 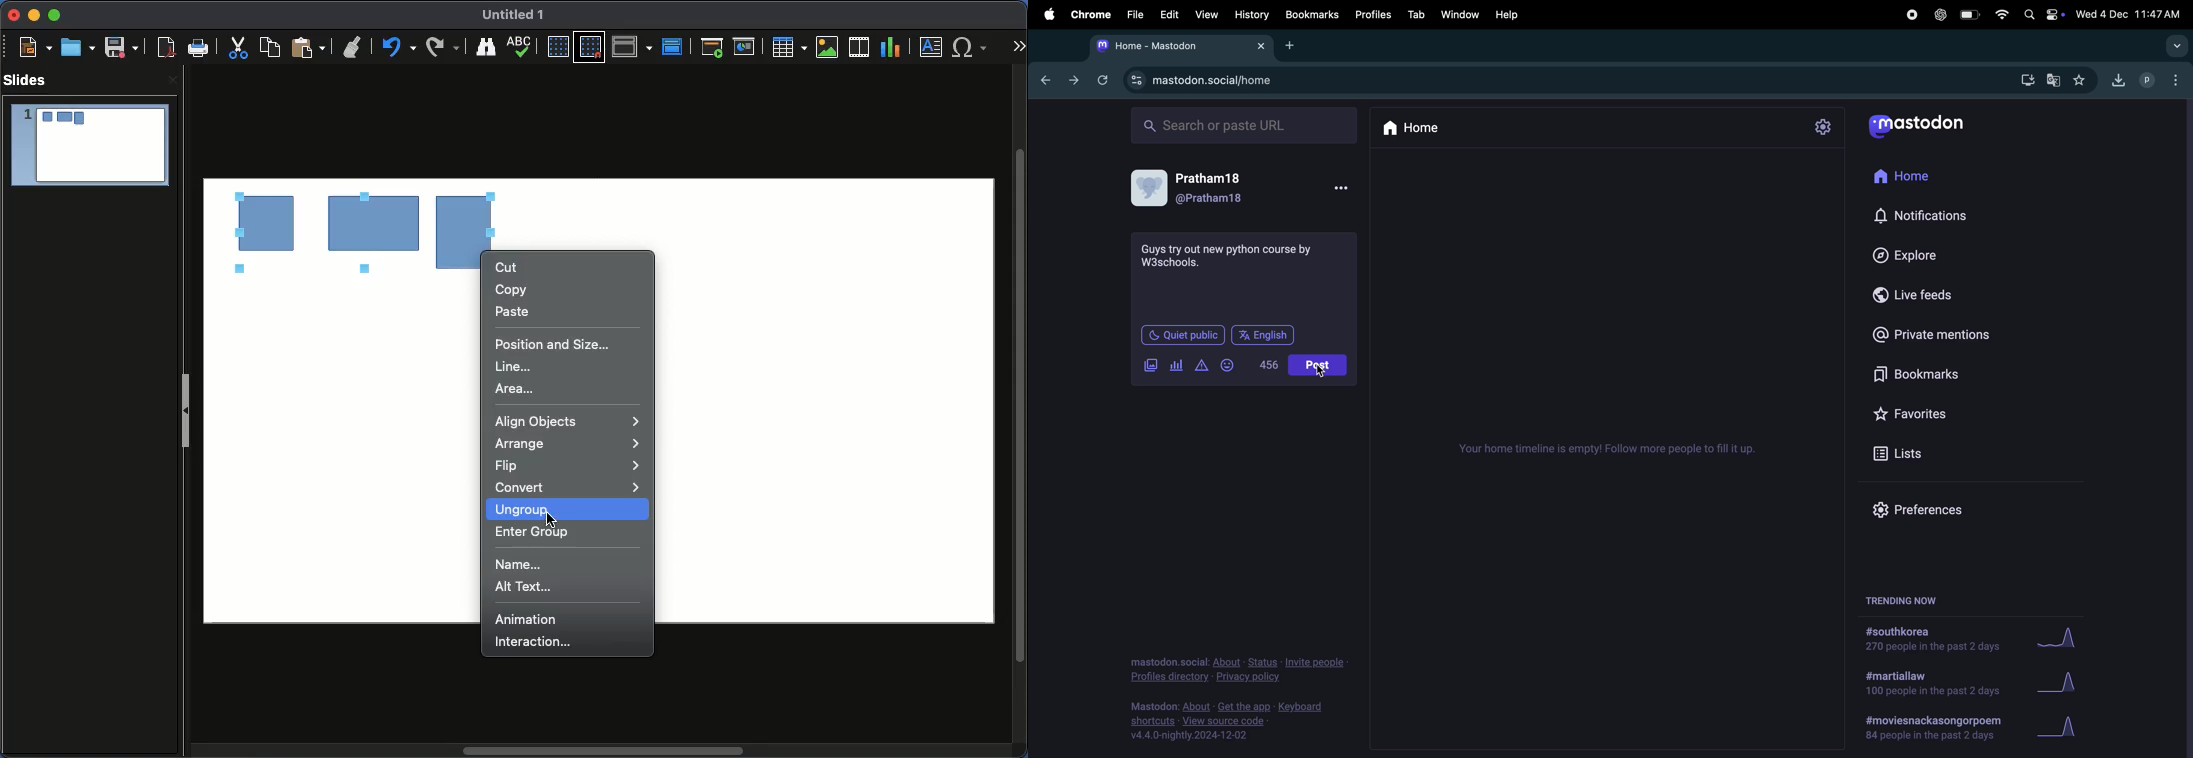 What do you see at coordinates (306, 48) in the screenshot?
I see `Paste` at bounding box center [306, 48].